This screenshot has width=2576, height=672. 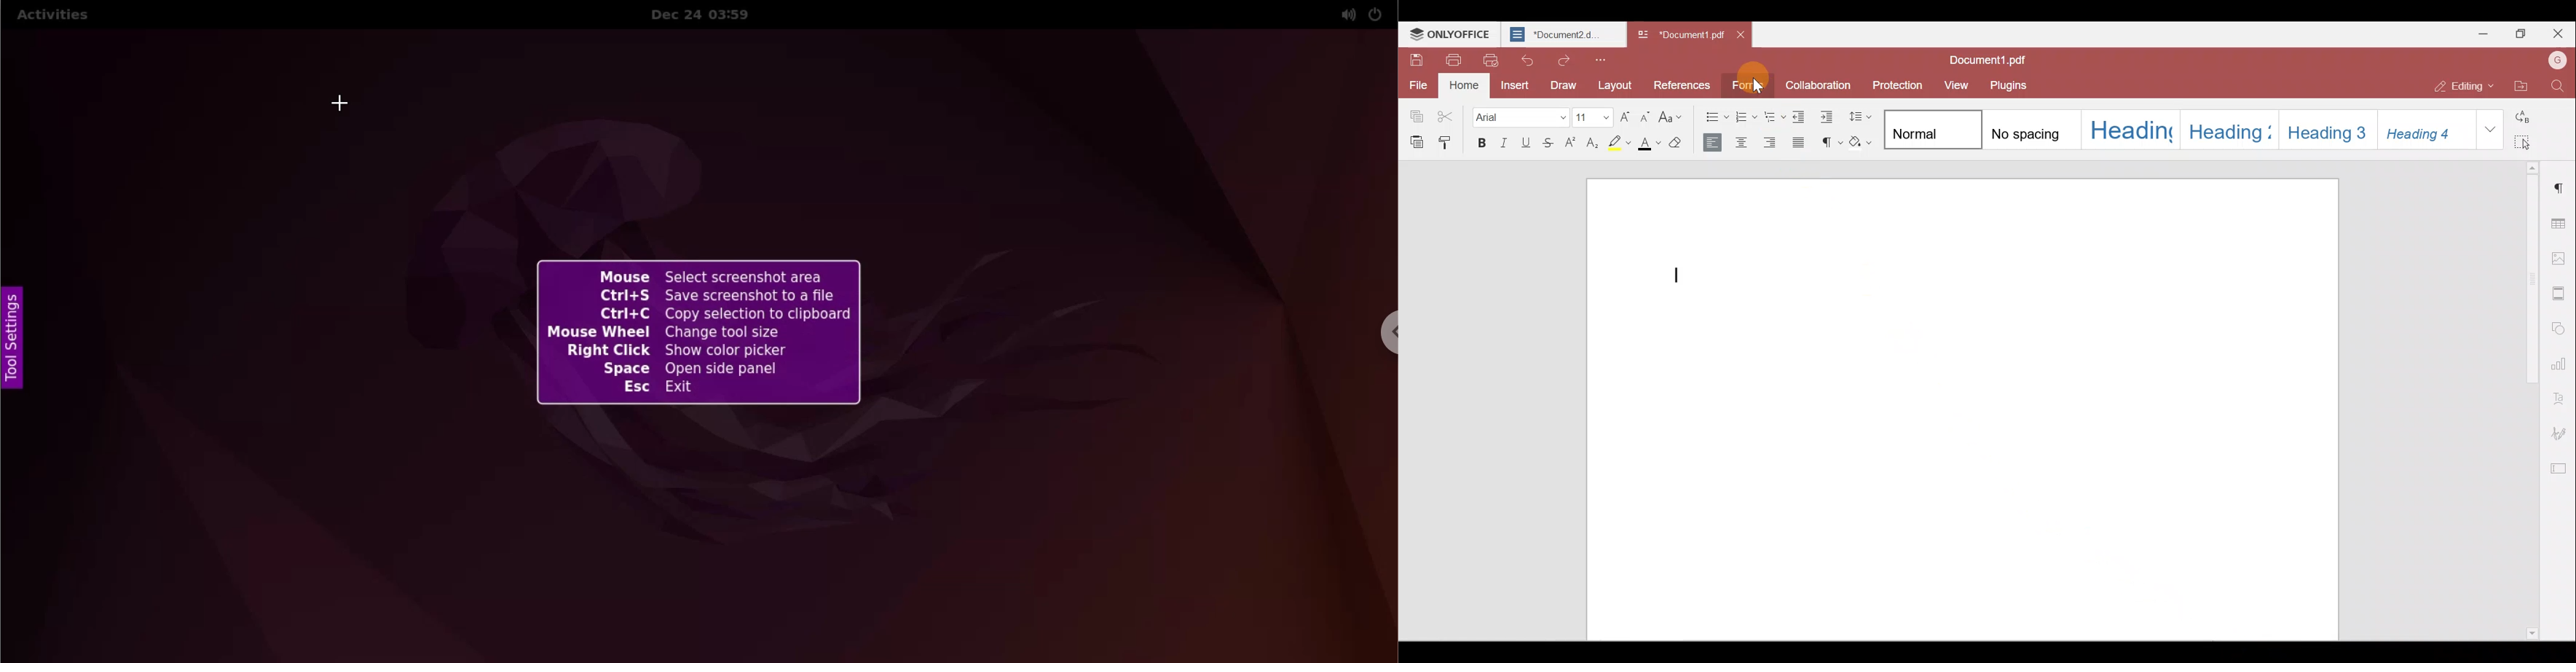 I want to click on Decrease font size, so click(x=1646, y=118).